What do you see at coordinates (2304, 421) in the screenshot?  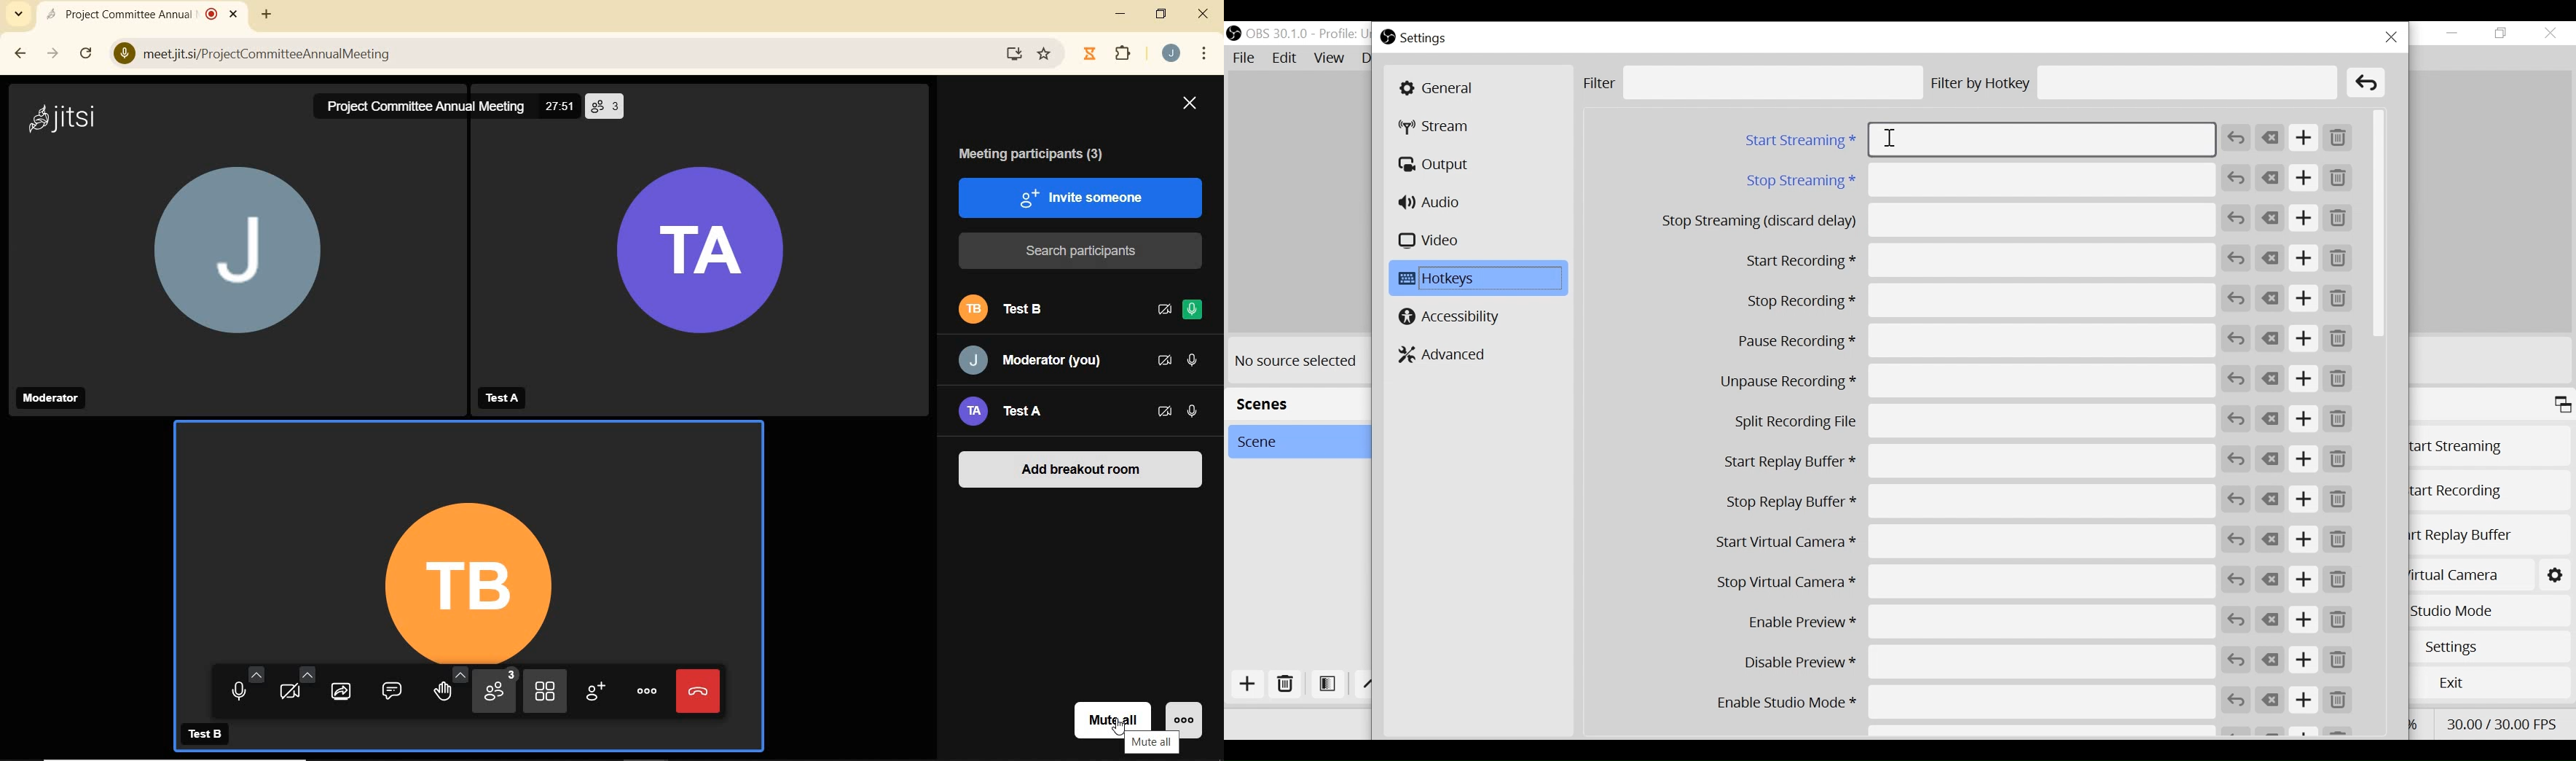 I see `Add` at bounding box center [2304, 421].